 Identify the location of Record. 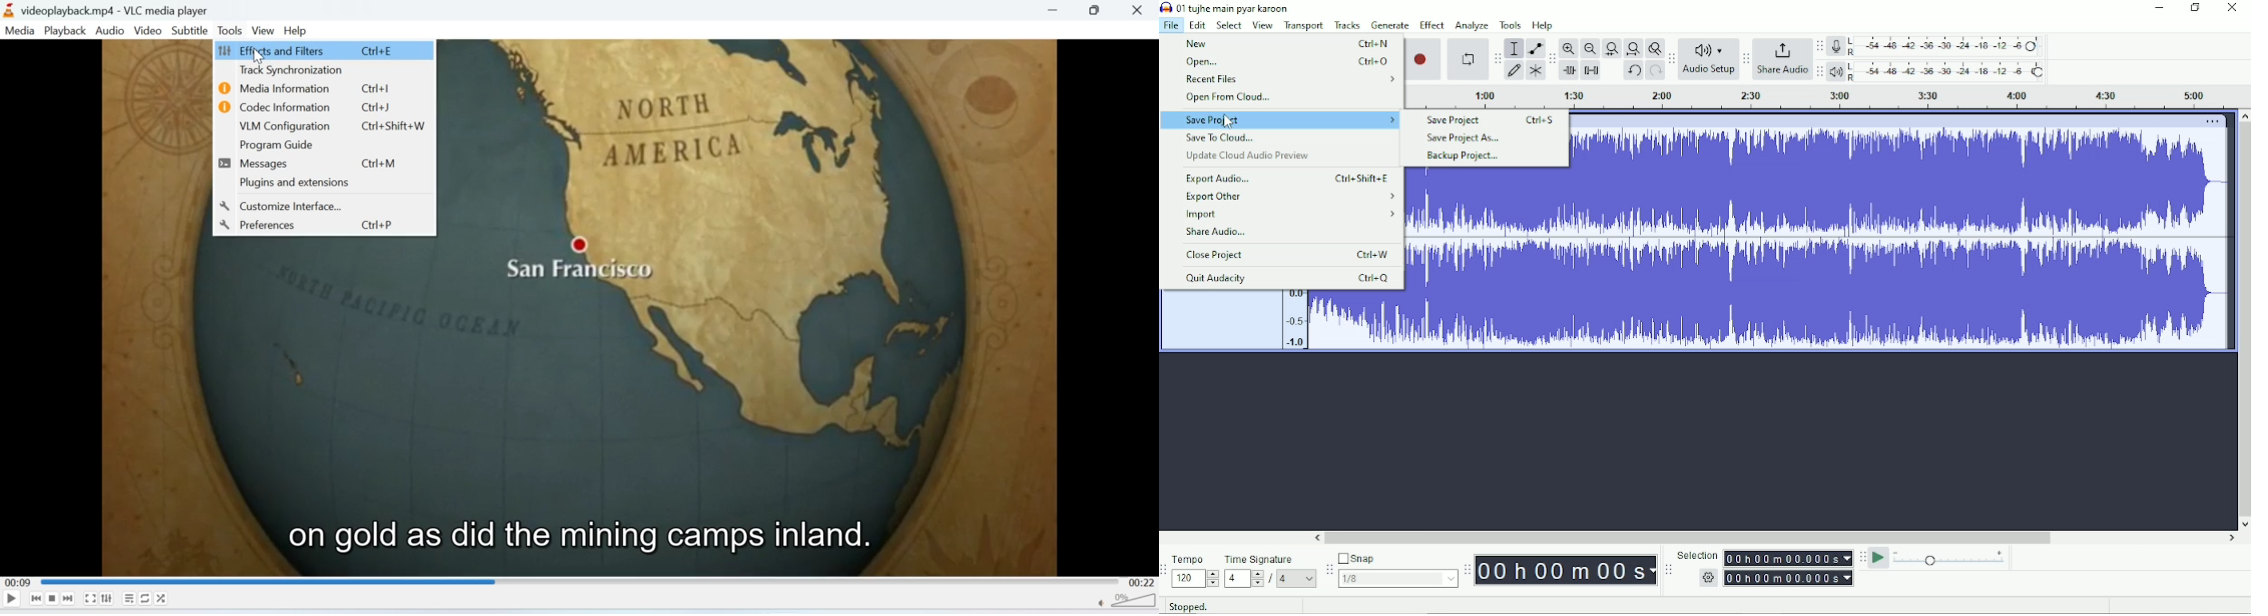
(1425, 58).